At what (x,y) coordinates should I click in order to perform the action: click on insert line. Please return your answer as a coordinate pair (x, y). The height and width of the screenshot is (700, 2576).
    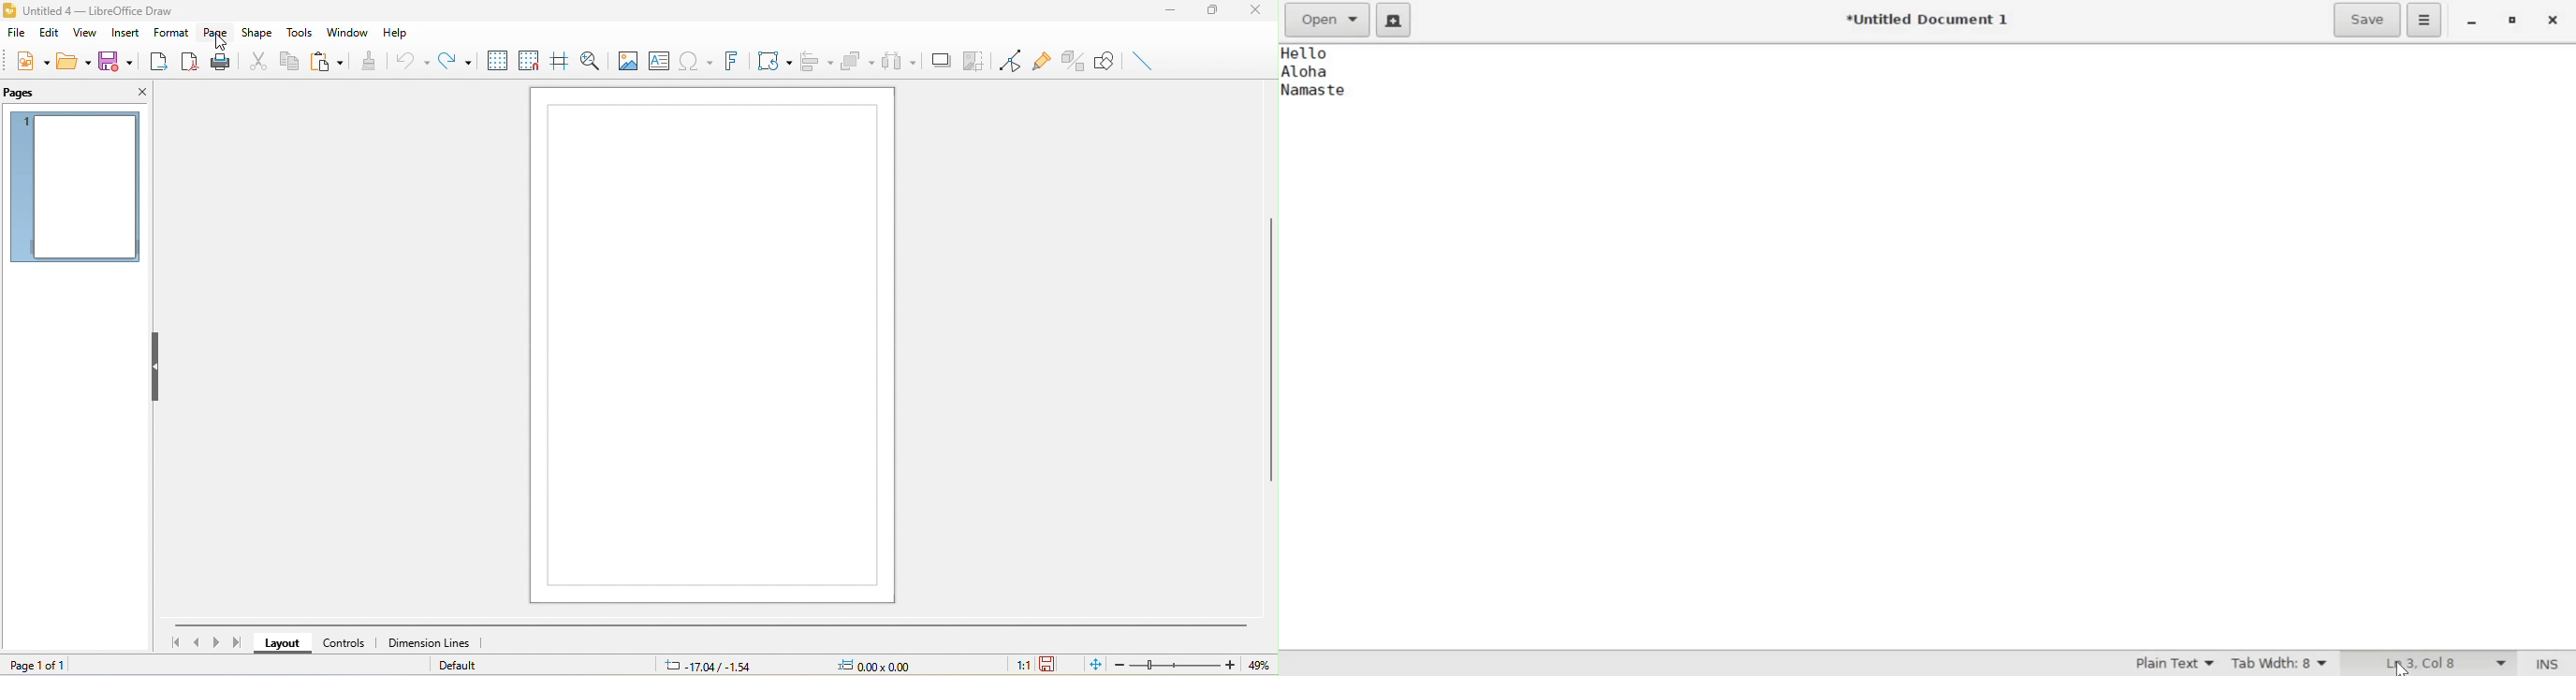
    Looking at the image, I should click on (1143, 64).